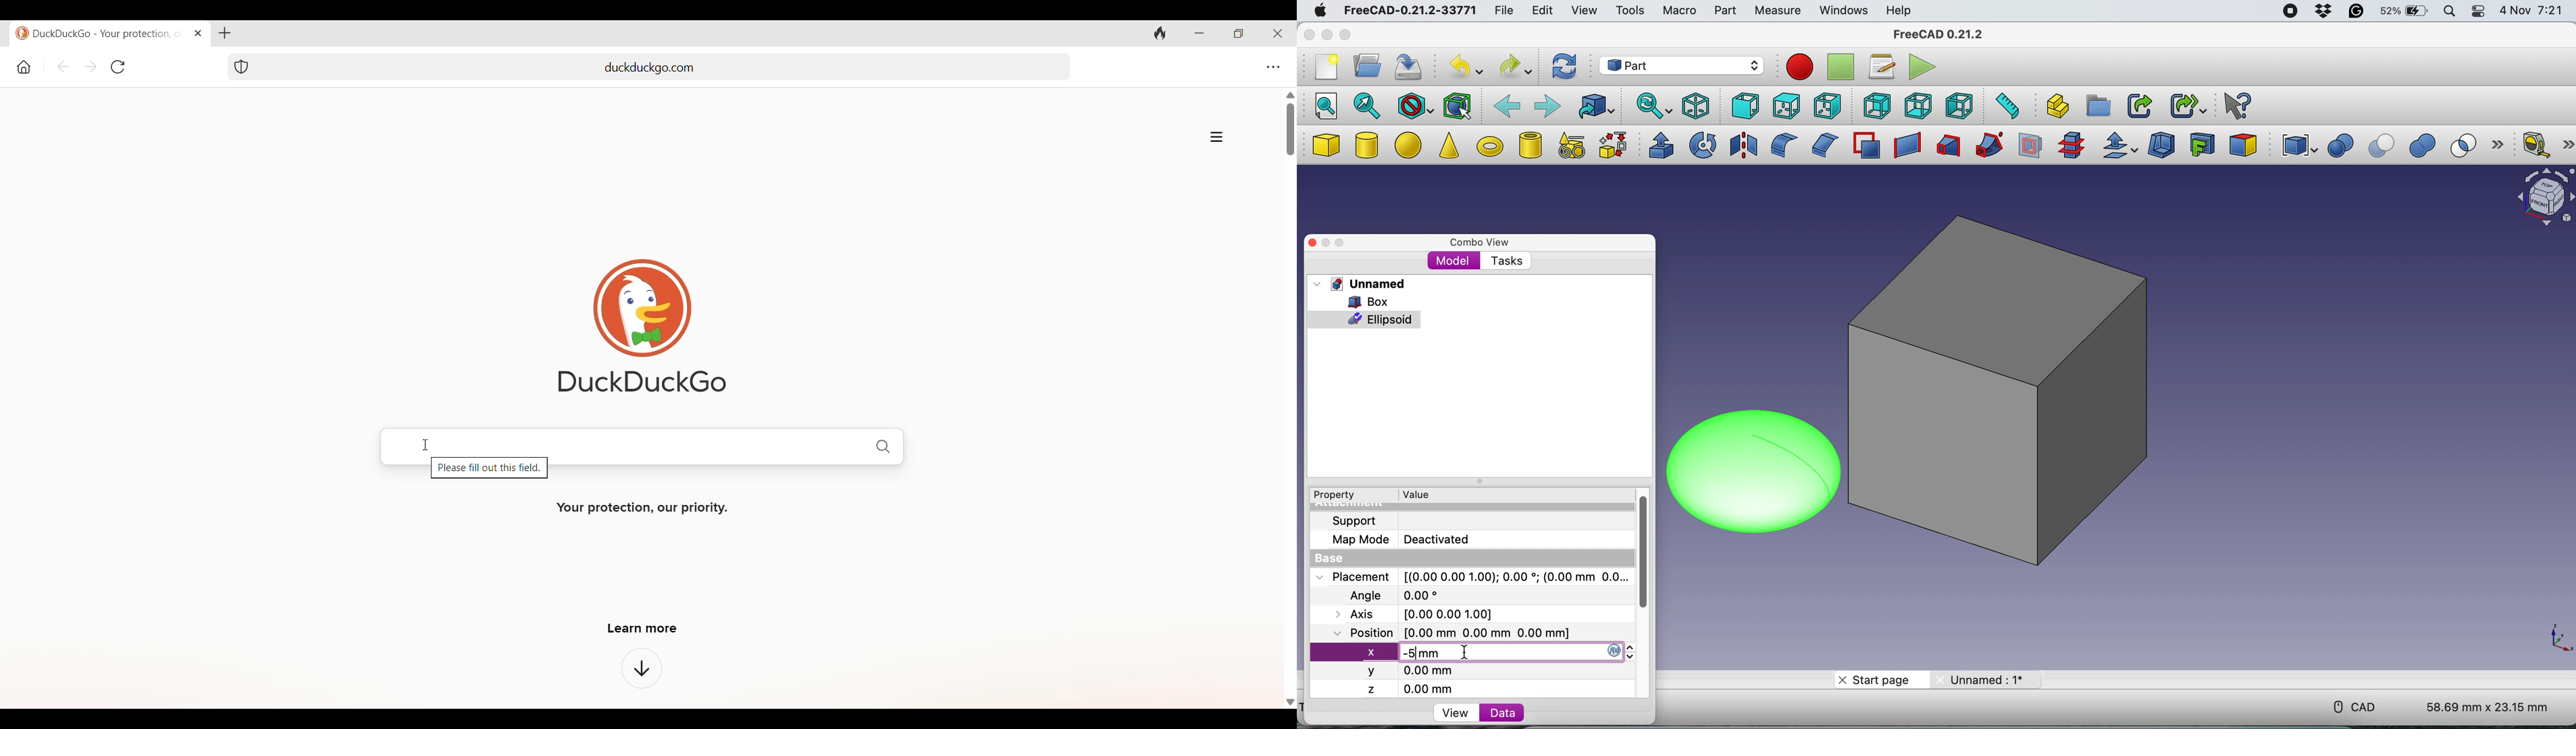 This screenshot has width=2576, height=756. What do you see at coordinates (1454, 260) in the screenshot?
I see `model` at bounding box center [1454, 260].